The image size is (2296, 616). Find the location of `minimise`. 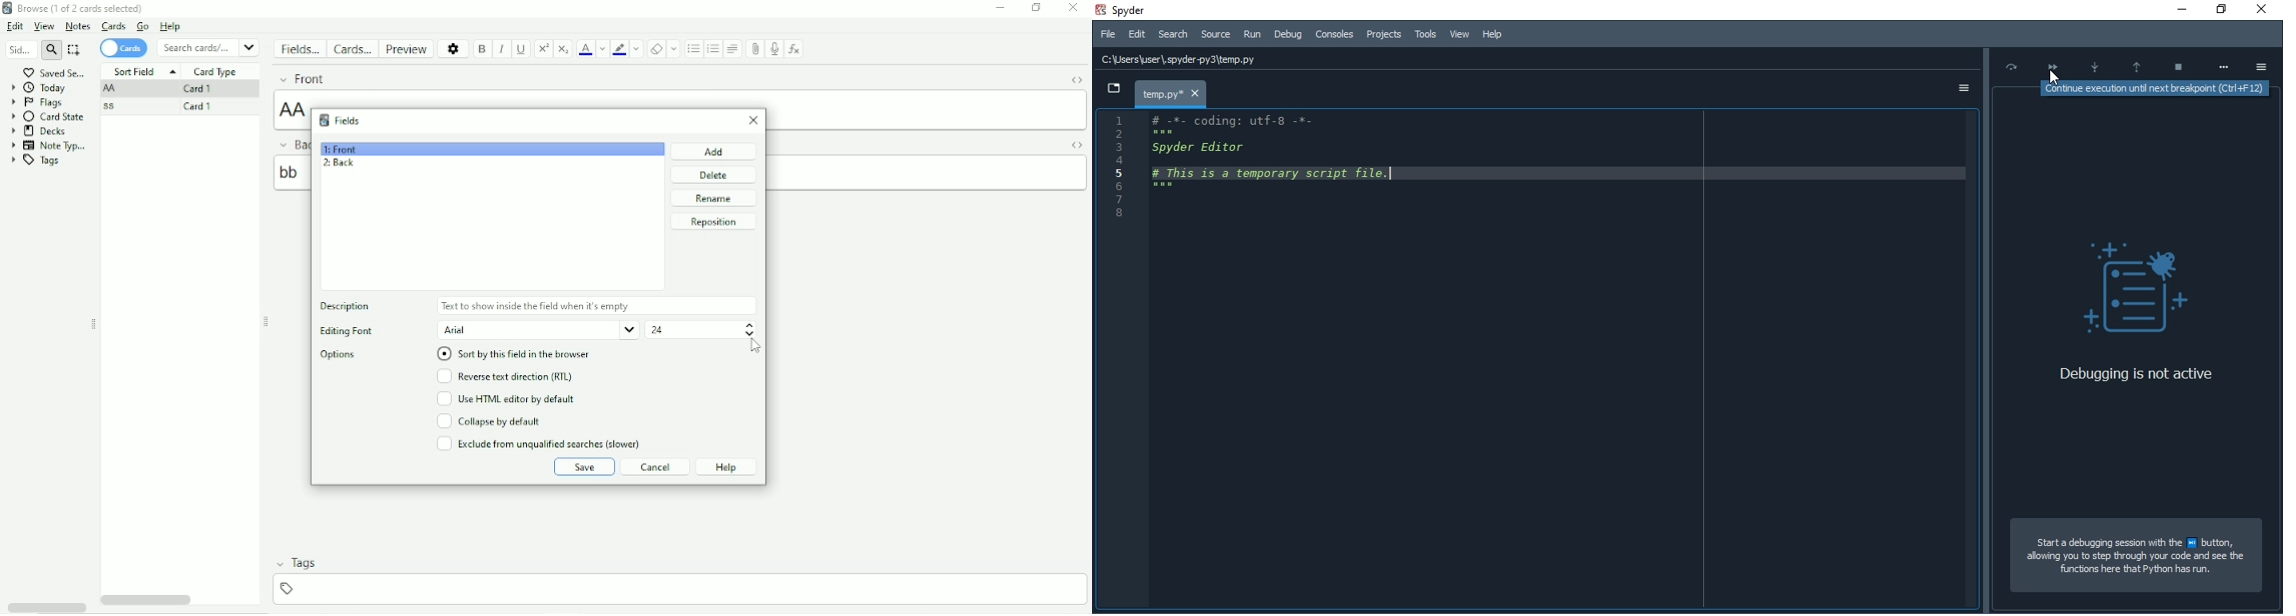

minimise is located at coordinates (2180, 10).